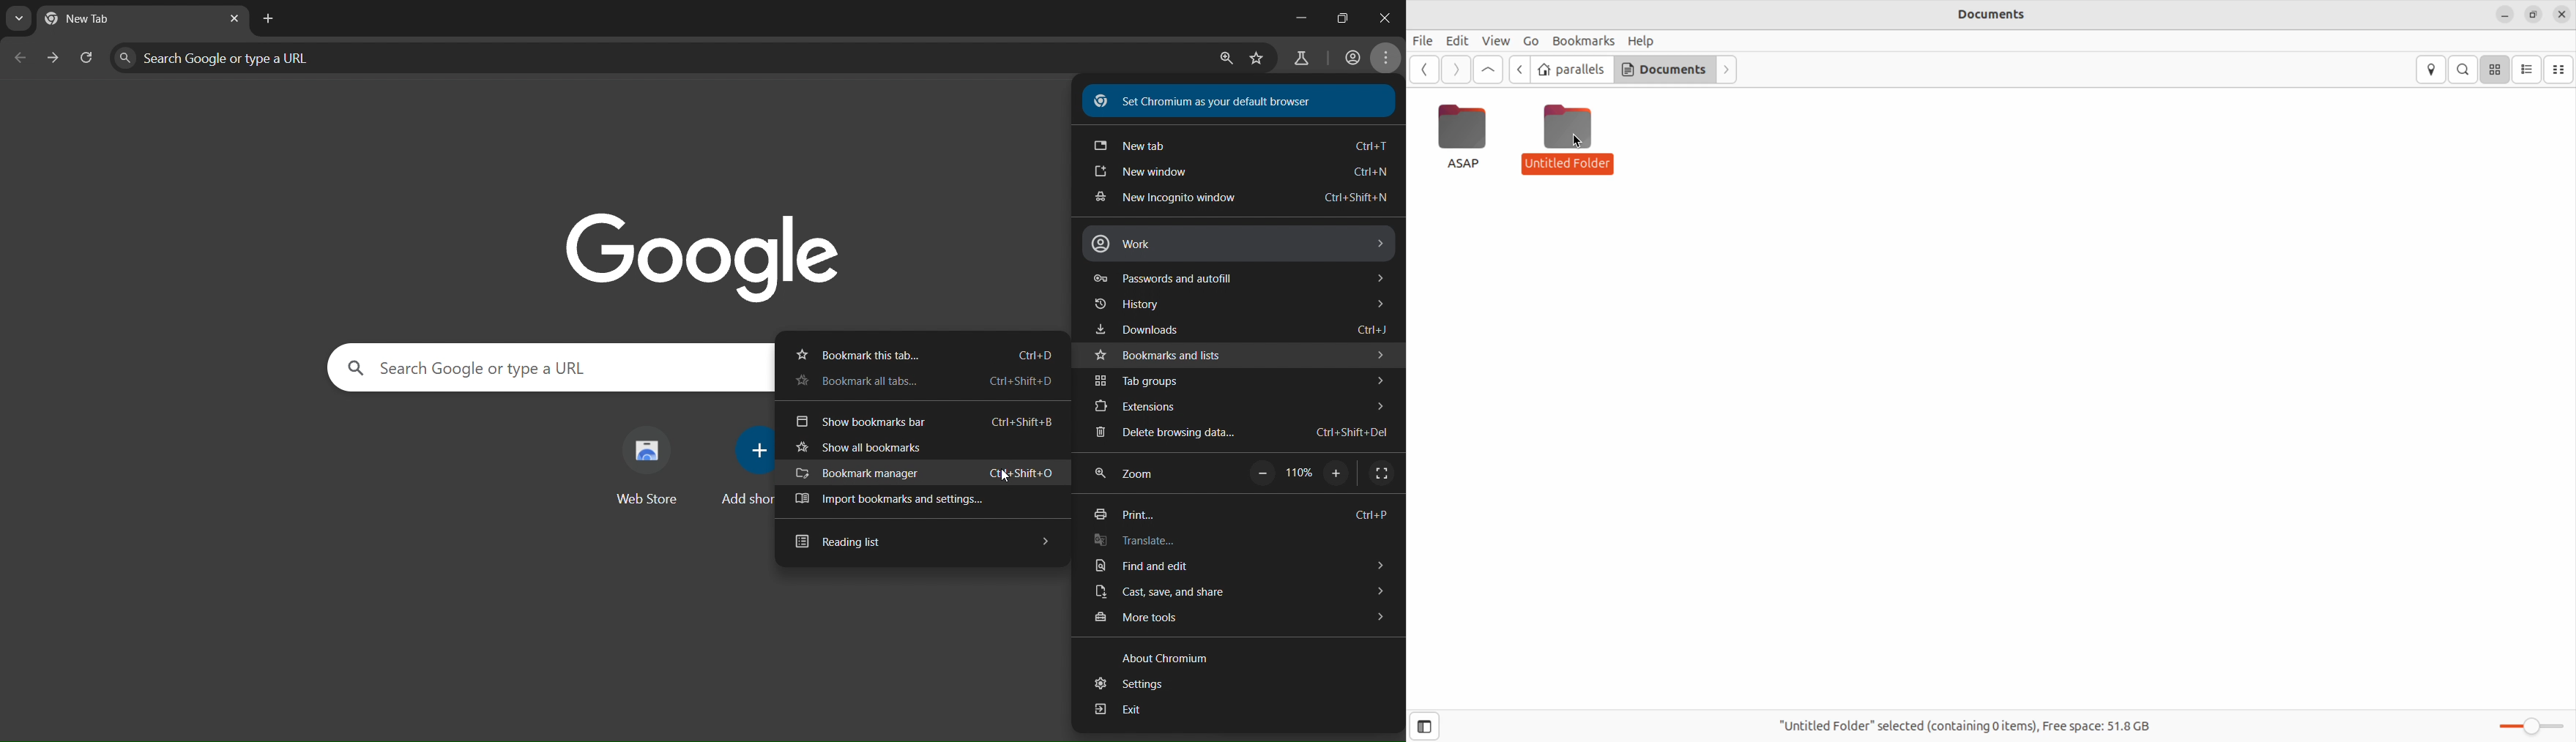 Image resolution: width=2576 pixels, height=756 pixels. I want to click on bookmark manager, so click(928, 471).